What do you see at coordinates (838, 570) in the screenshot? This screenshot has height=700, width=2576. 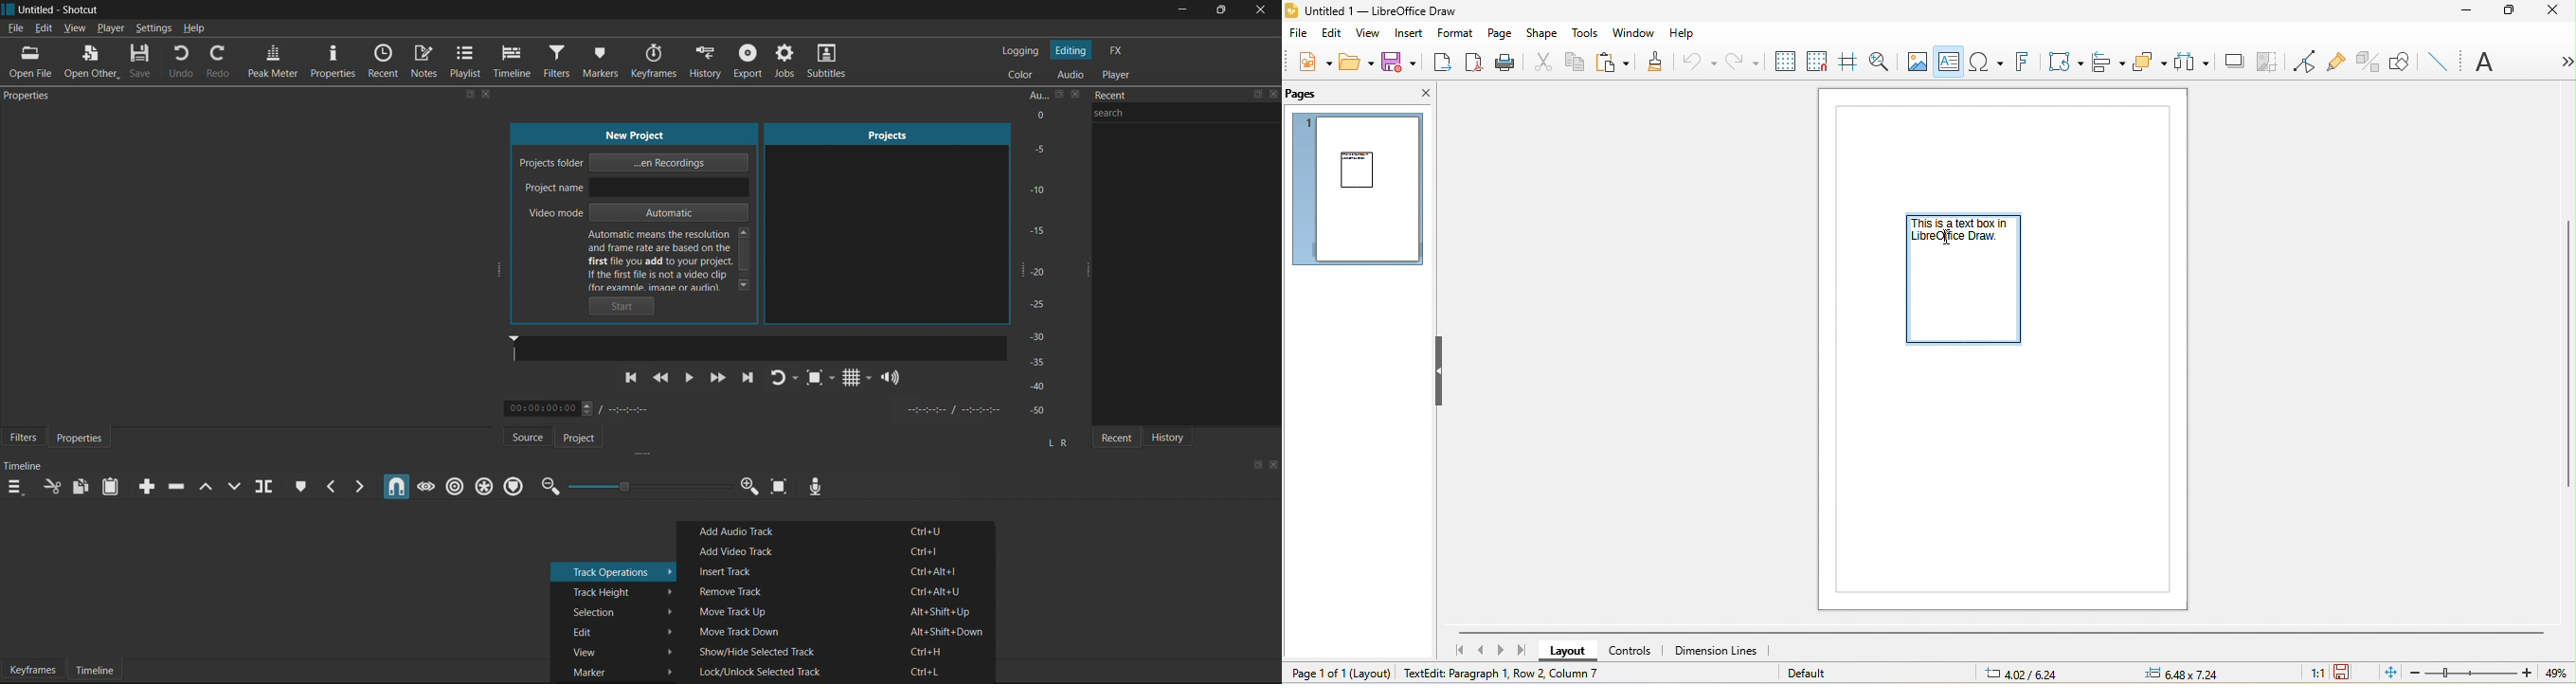 I see `Insert Track` at bounding box center [838, 570].